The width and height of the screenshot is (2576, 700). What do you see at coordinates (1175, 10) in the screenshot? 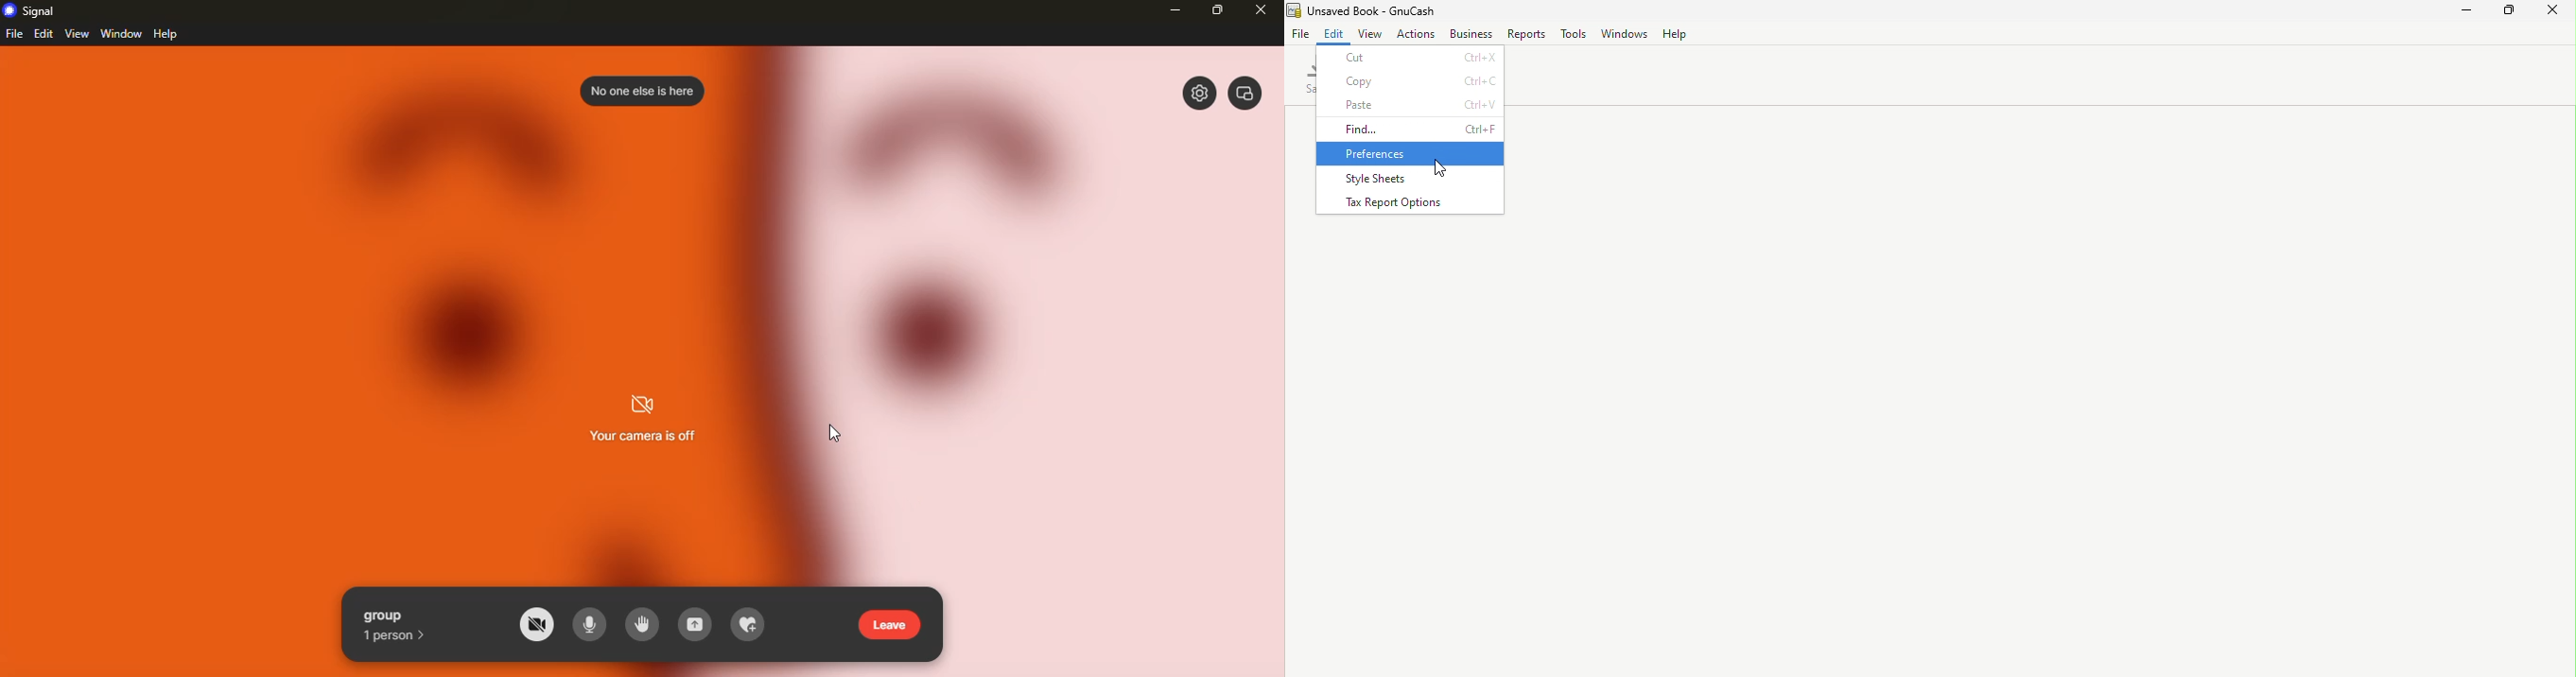
I see `minimize` at bounding box center [1175, 10].